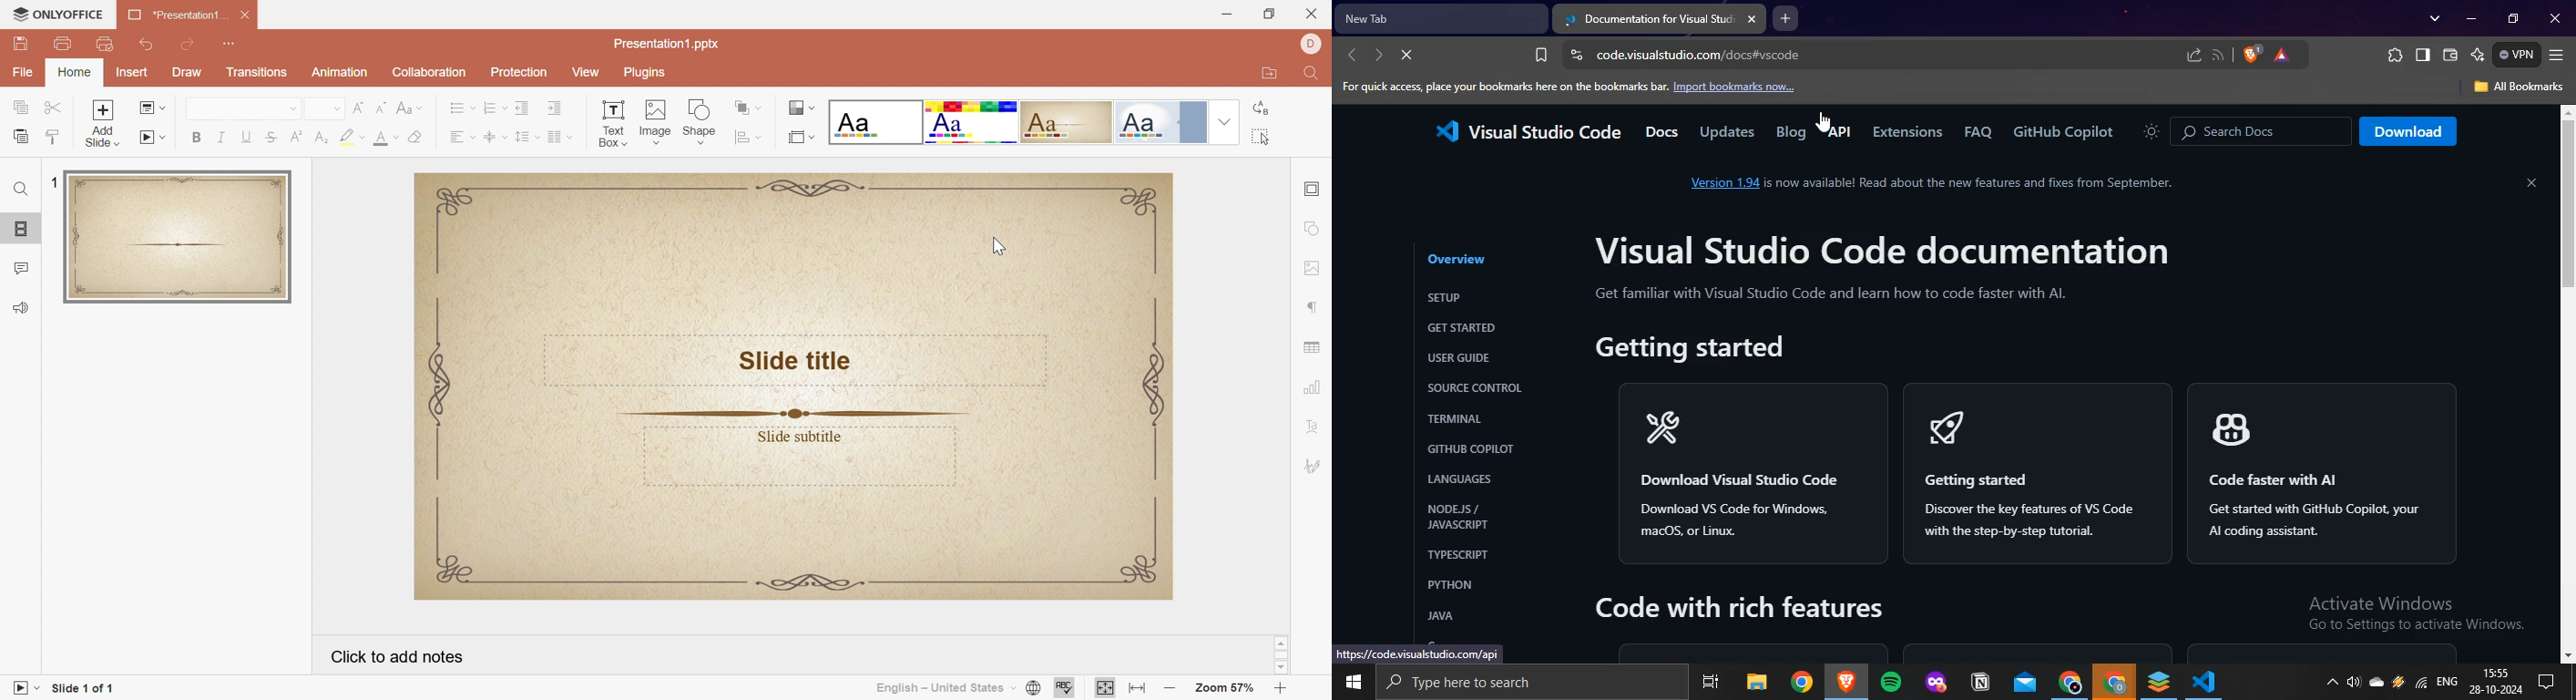  Describe the element at coordinates (2510, 19) in the screenshot. I see `restore down` at that location.